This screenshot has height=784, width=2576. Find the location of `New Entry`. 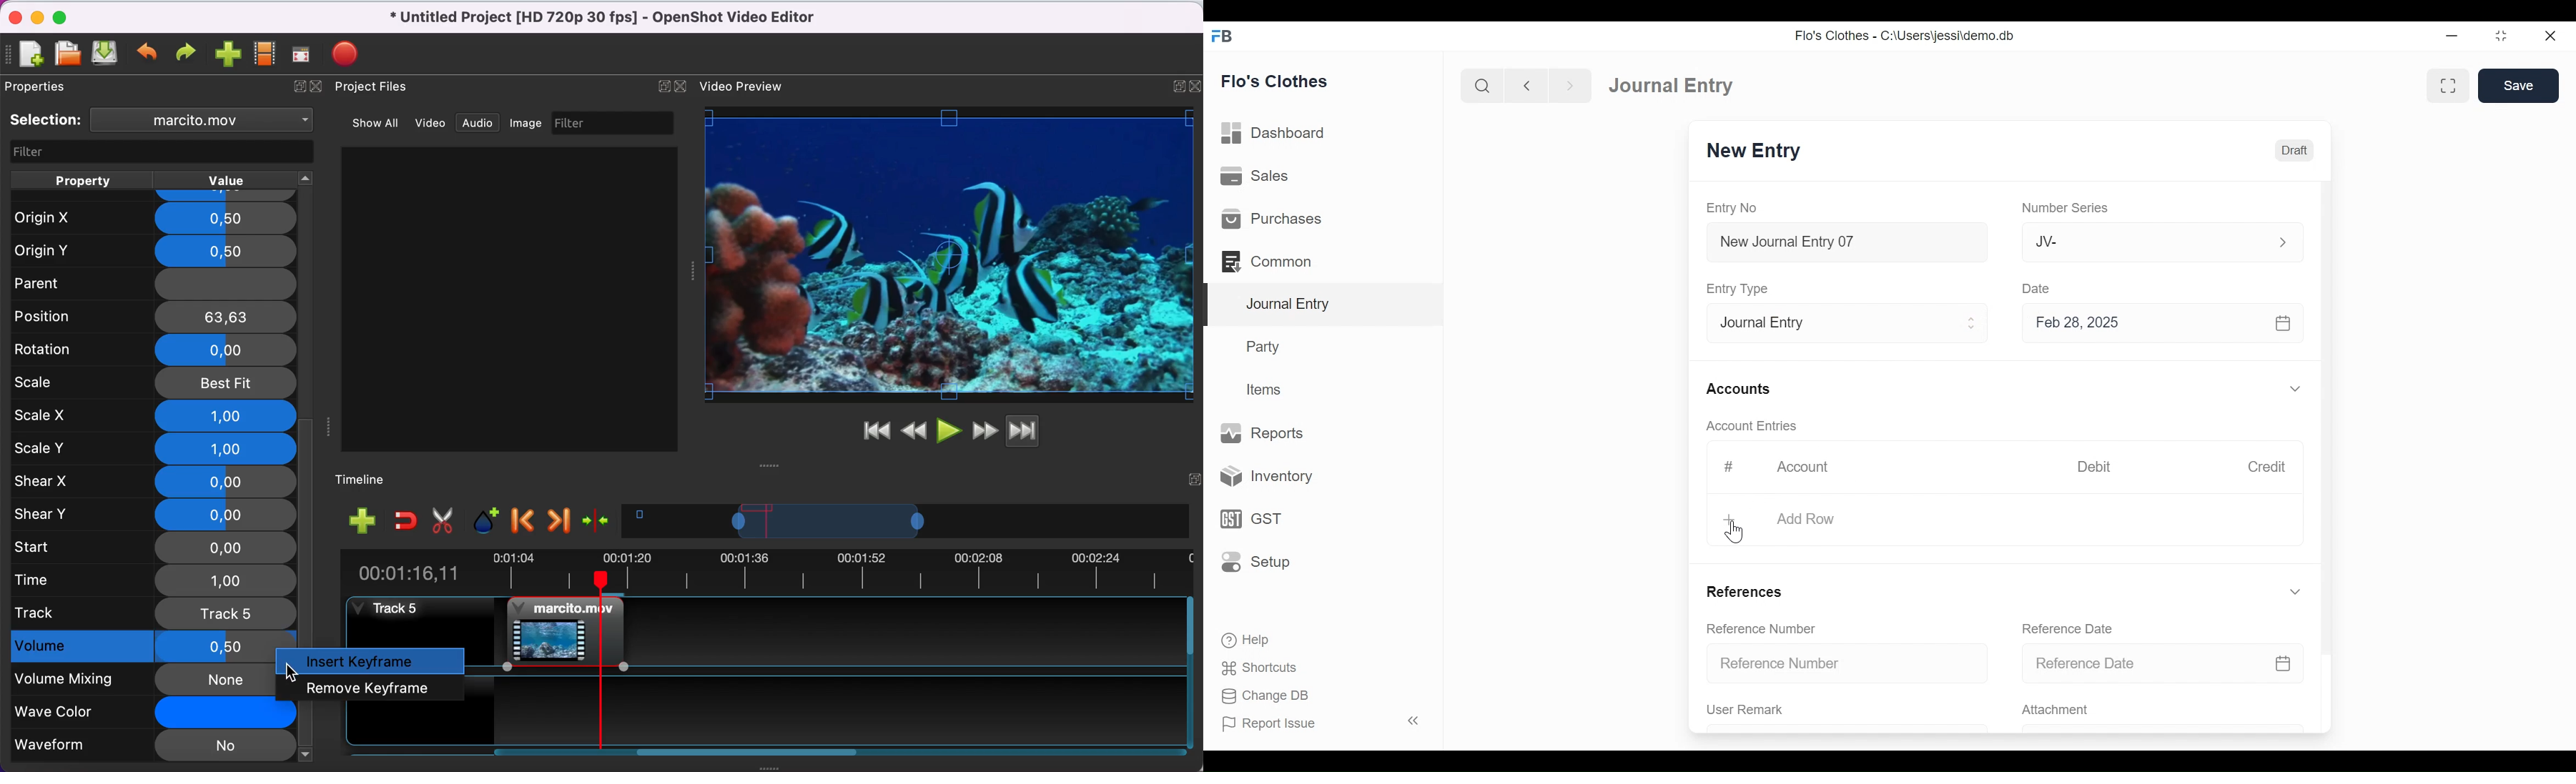

New Entry is located at coordinates (1757, 151).